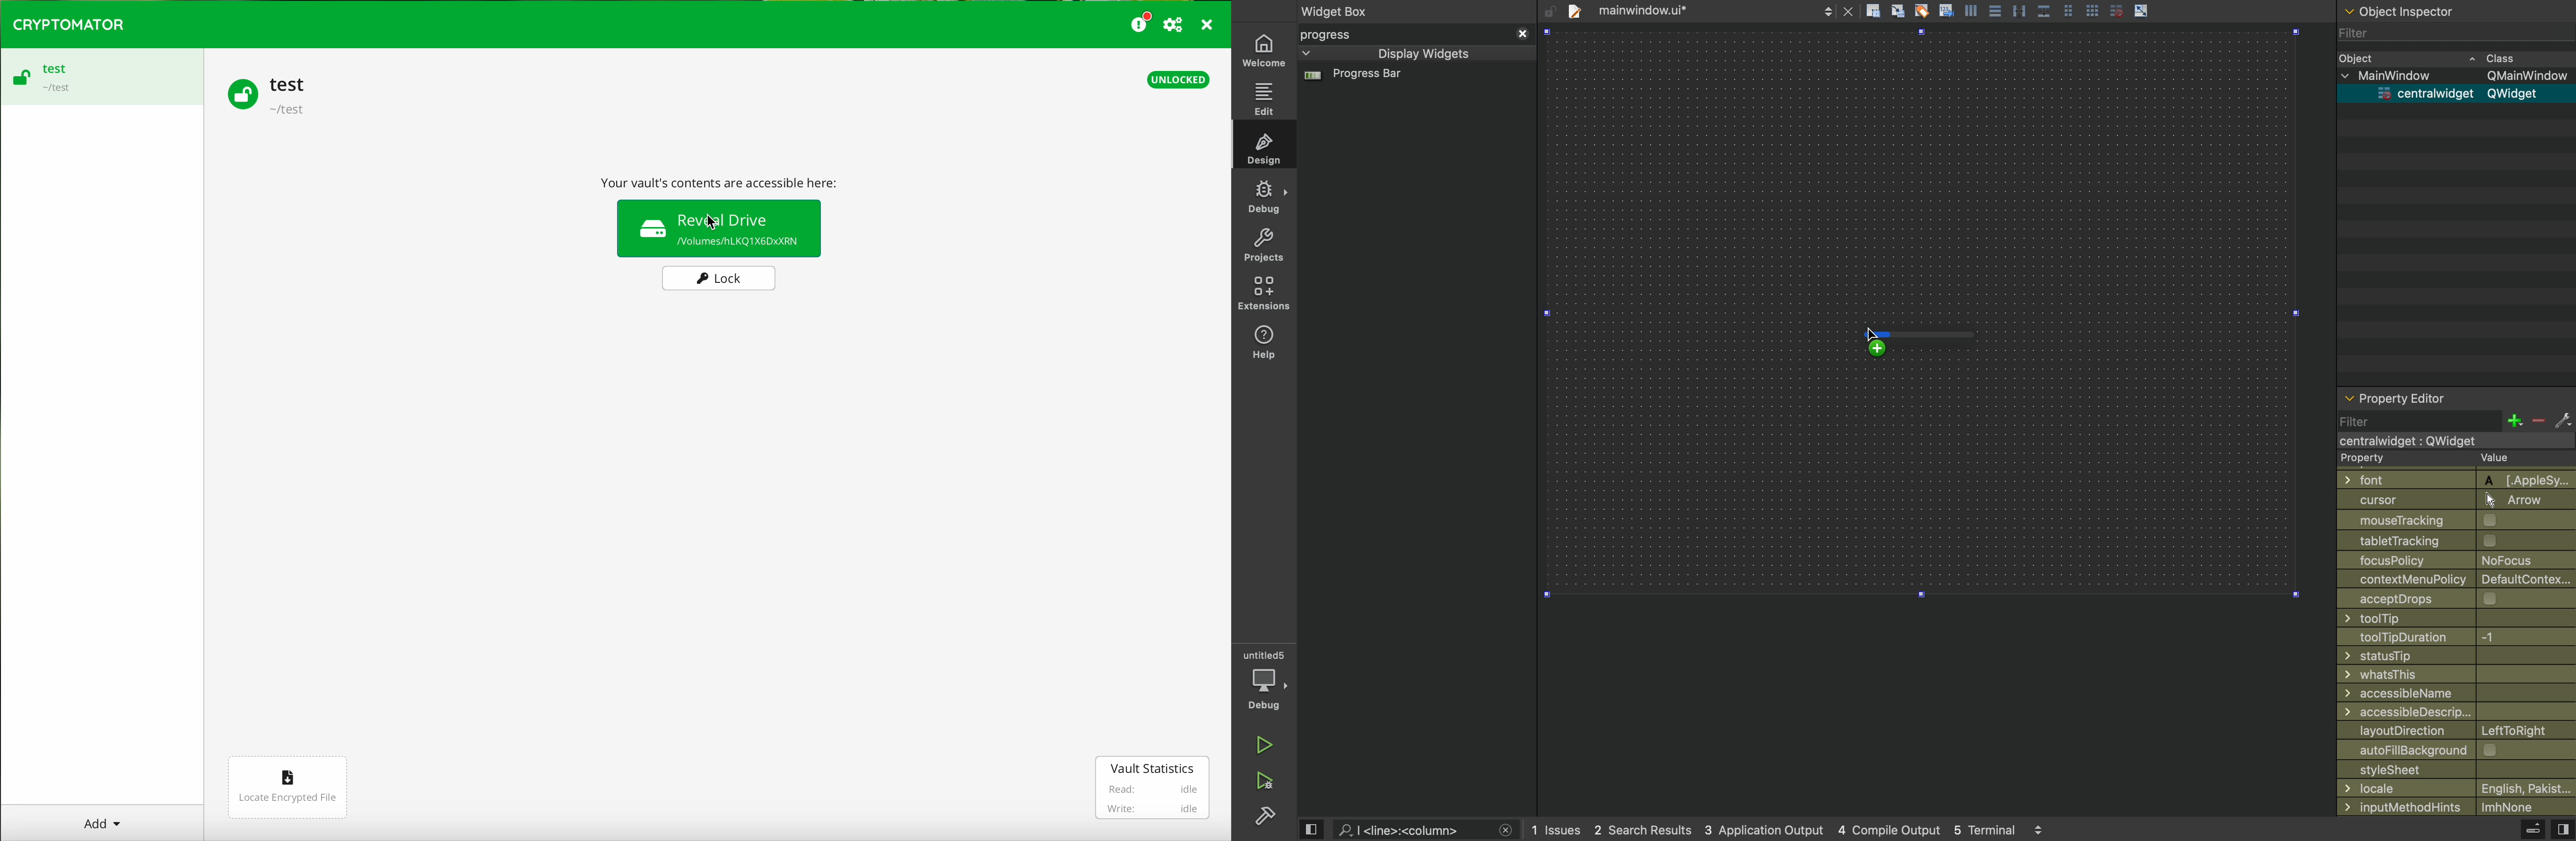 This screenshot has height=868, width=2576. I want to click on debug, so click(1265, 196).